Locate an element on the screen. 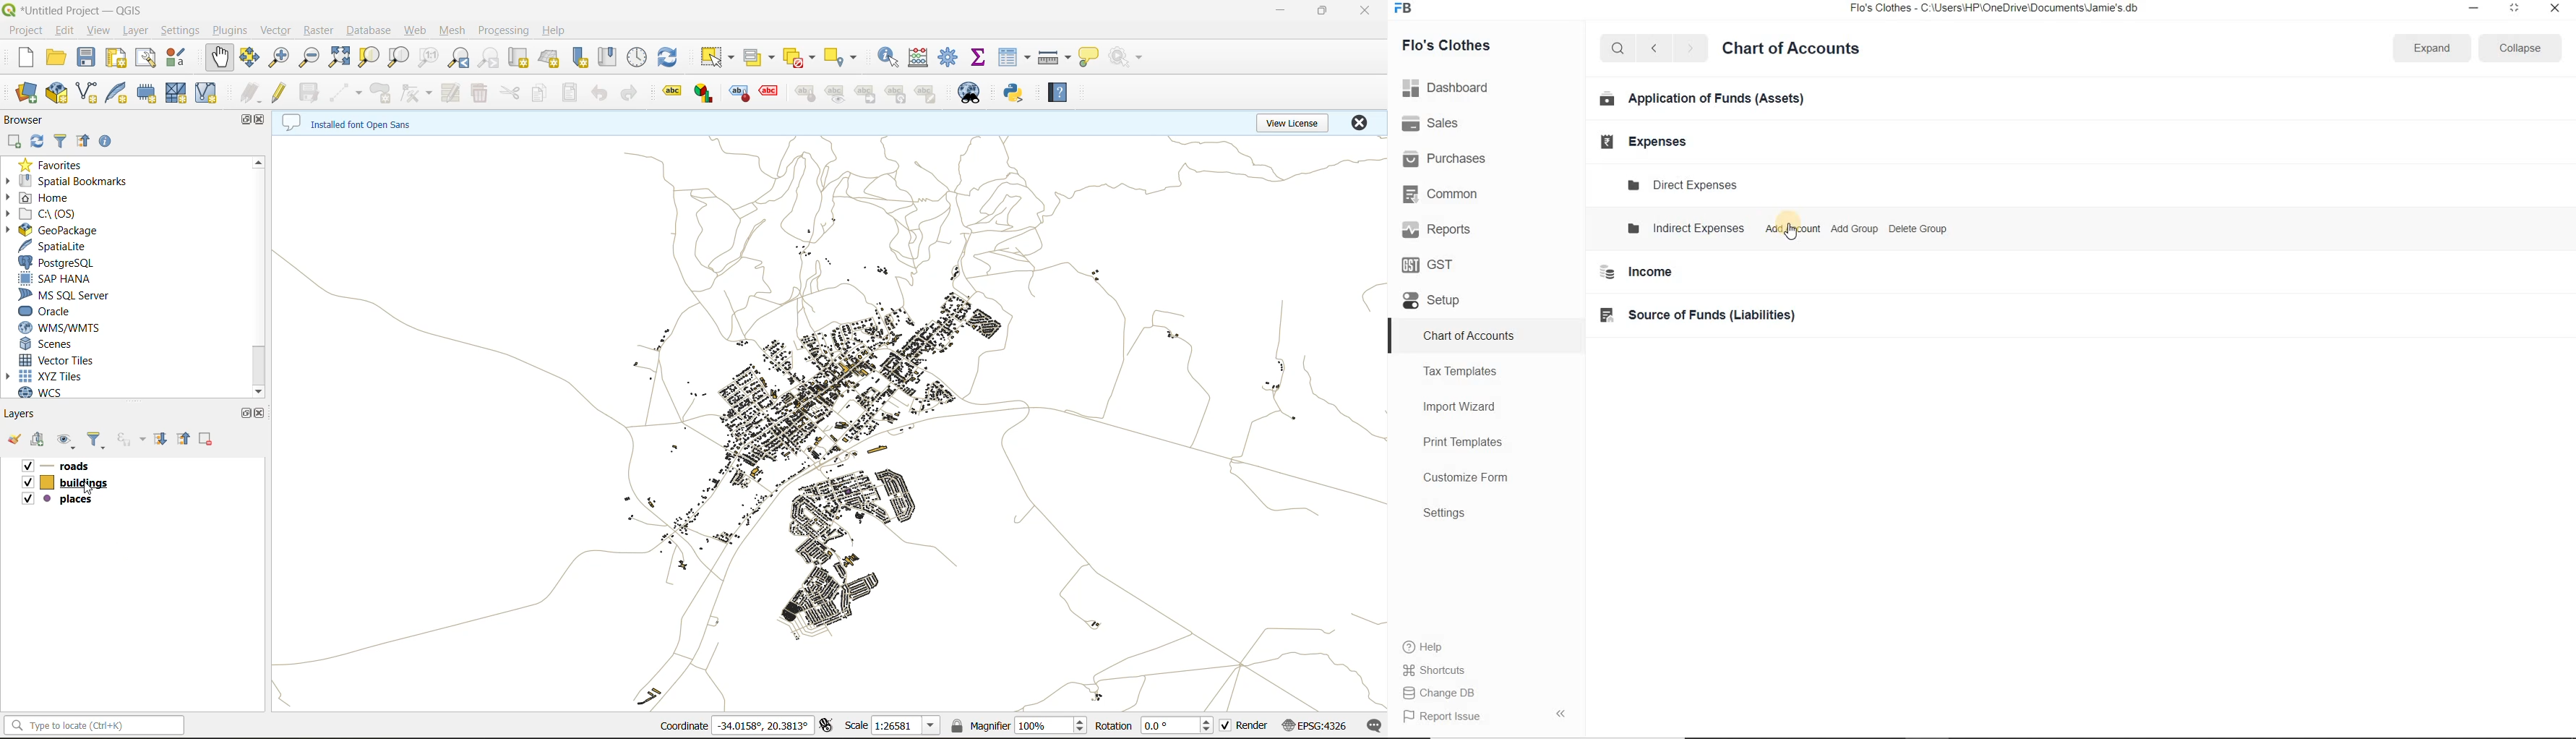 This screenshot has height=756, width=2576. restore down is located at coordinates (2513, 11).